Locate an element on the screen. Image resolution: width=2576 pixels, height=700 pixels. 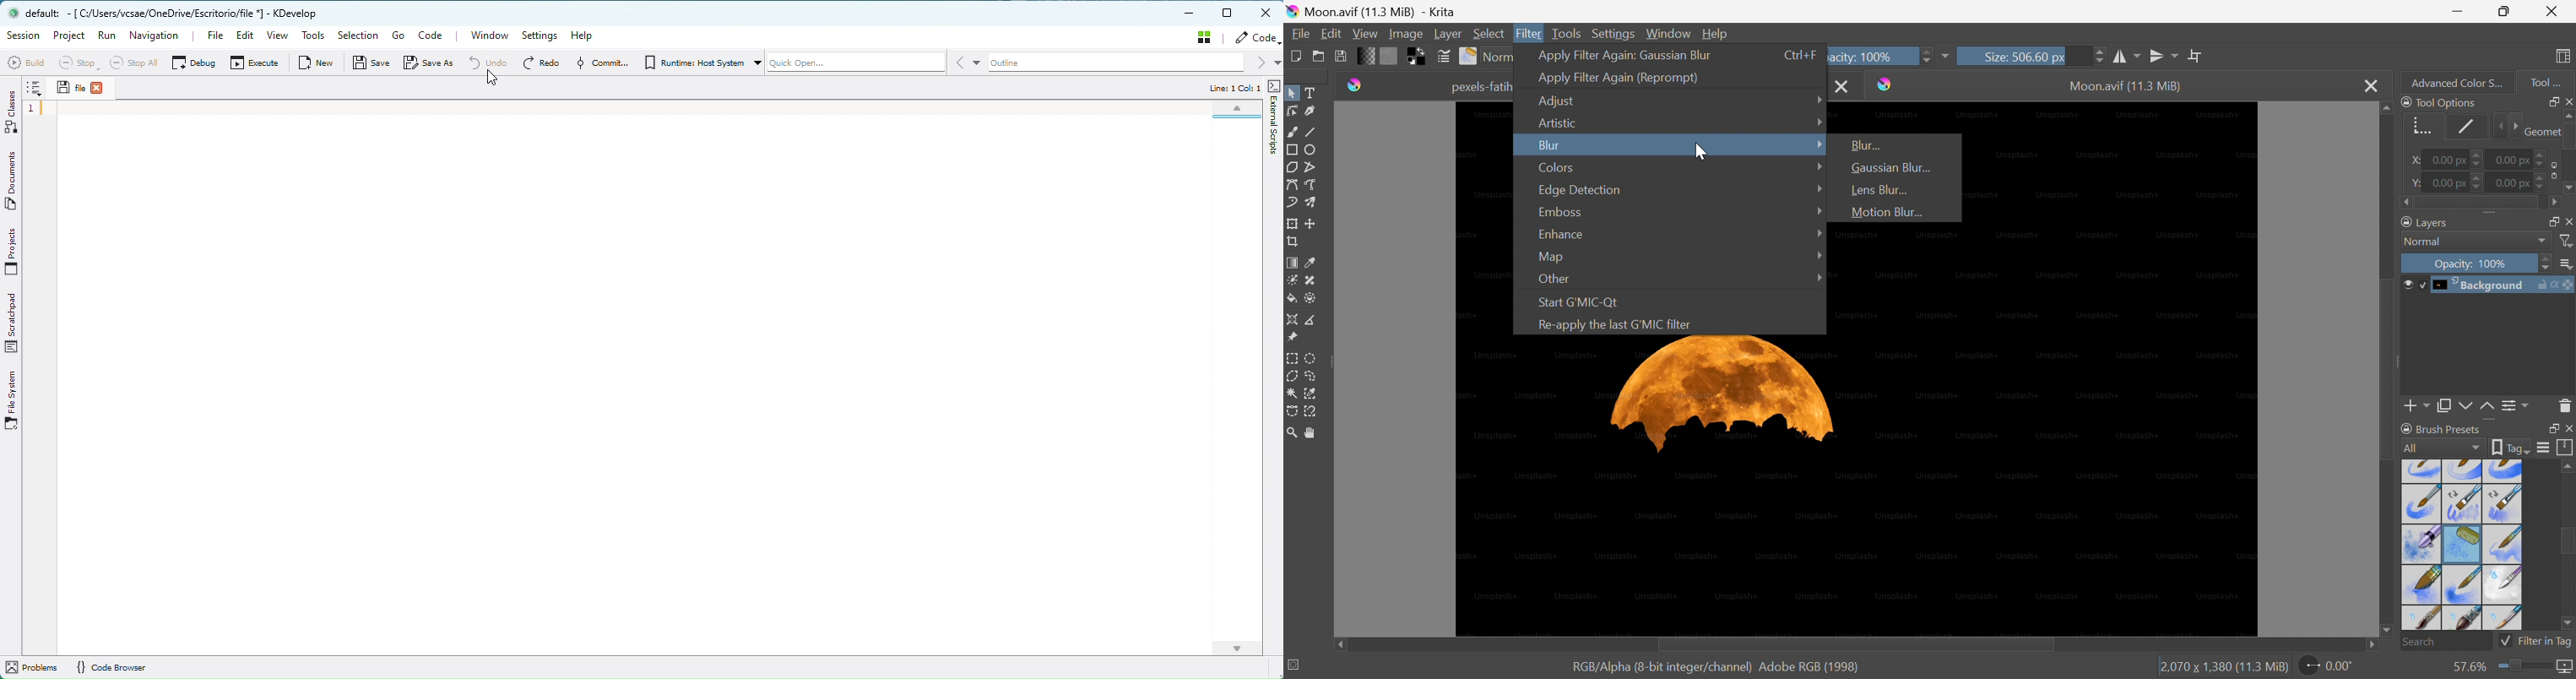
Fill a contiguous area of color with a color or a fill selection is located at coordinates (1292, 298).